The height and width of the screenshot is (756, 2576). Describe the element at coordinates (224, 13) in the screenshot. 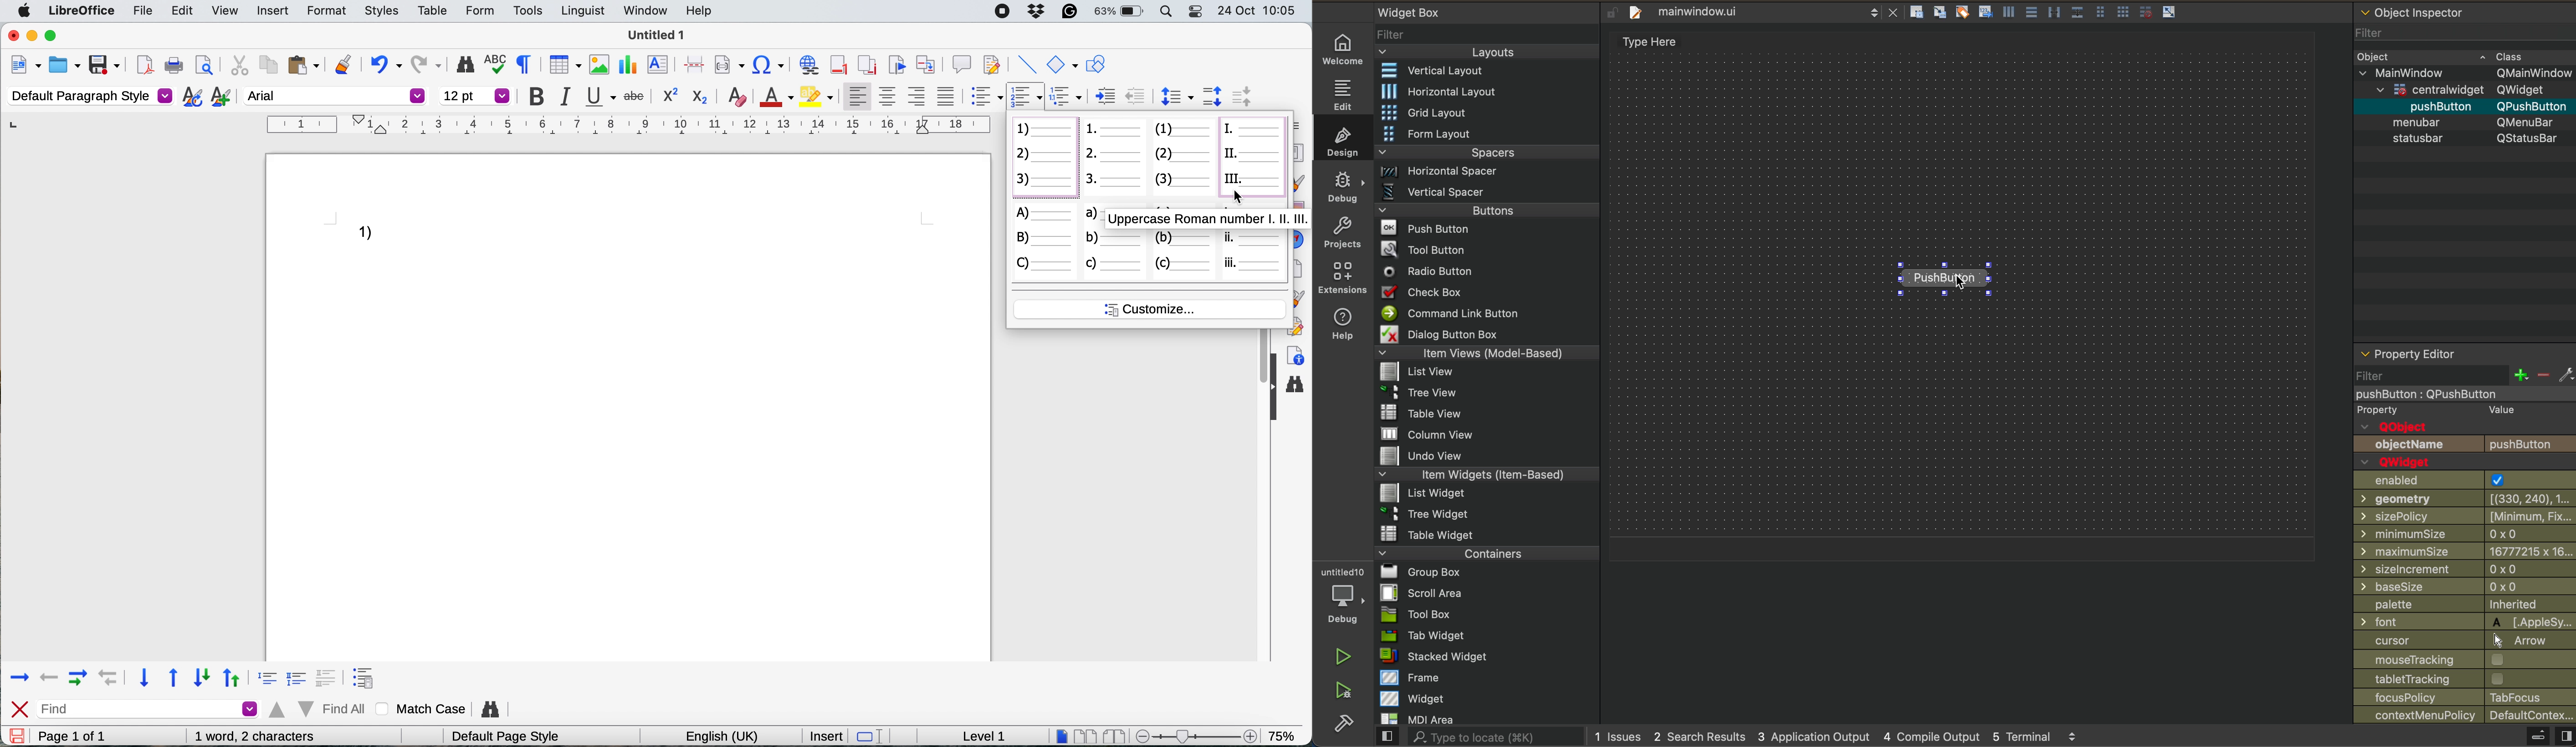

I see `view` at that location.